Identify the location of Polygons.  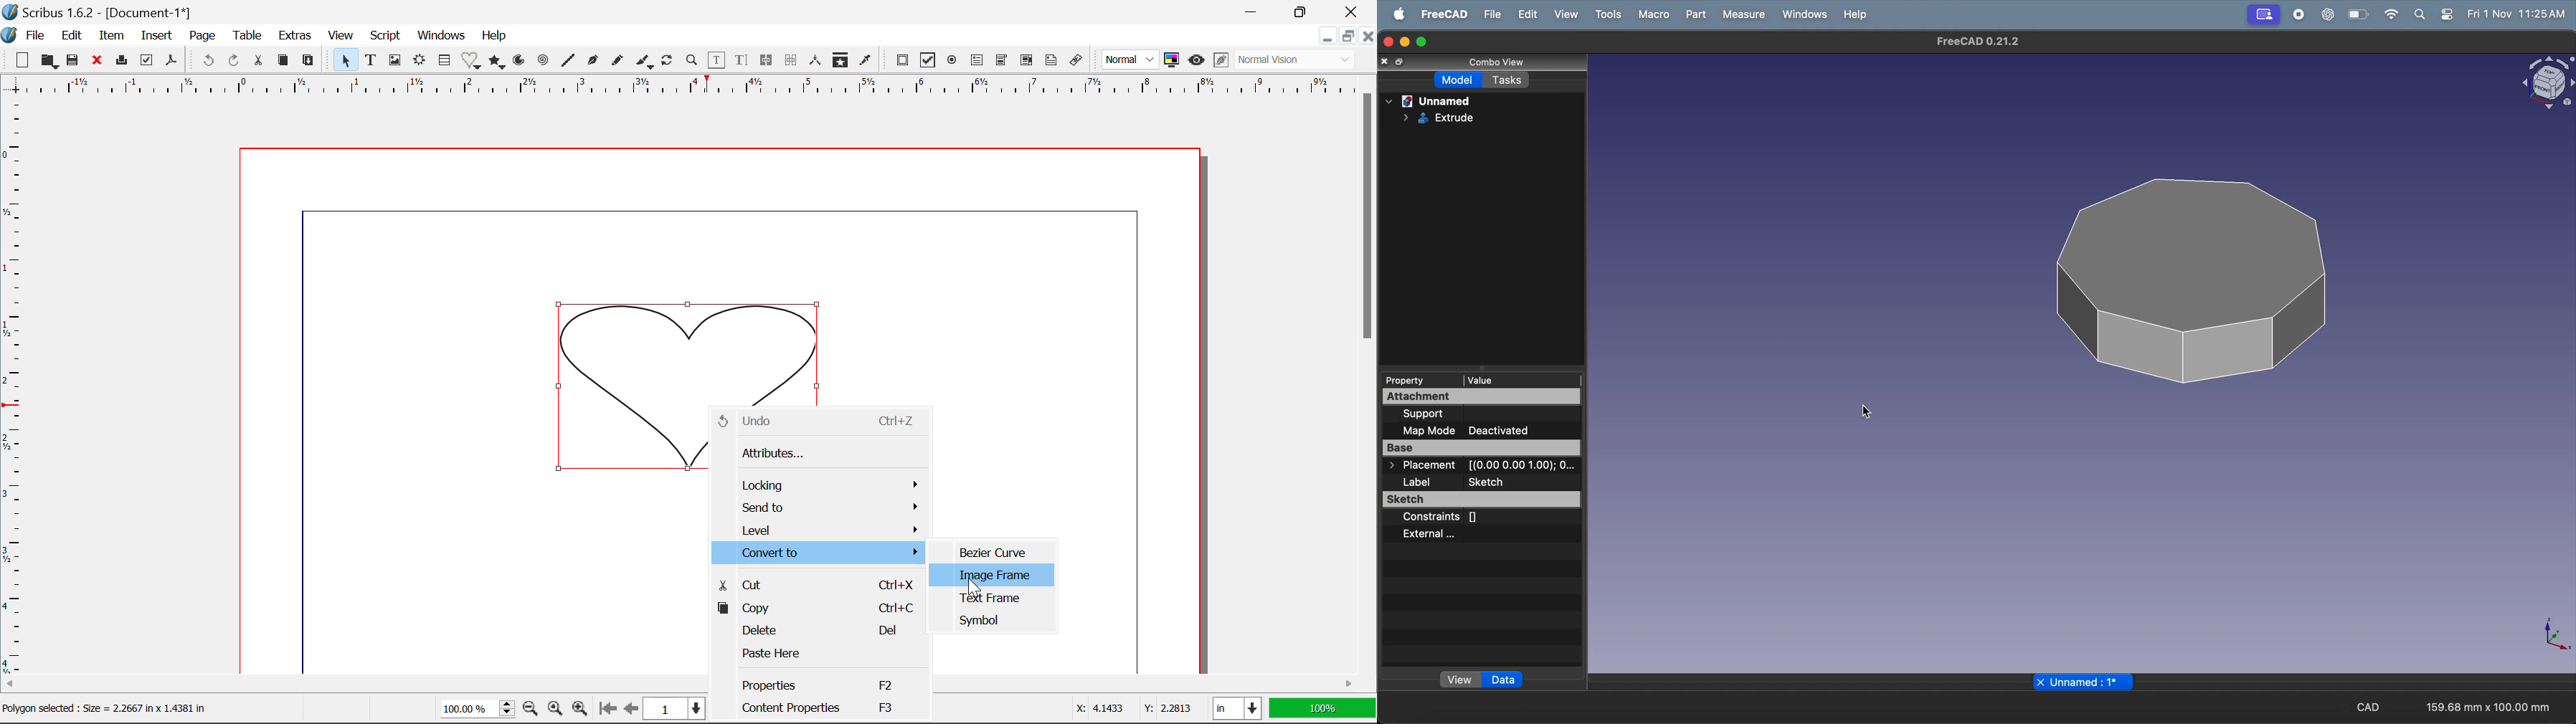
(498, 62).